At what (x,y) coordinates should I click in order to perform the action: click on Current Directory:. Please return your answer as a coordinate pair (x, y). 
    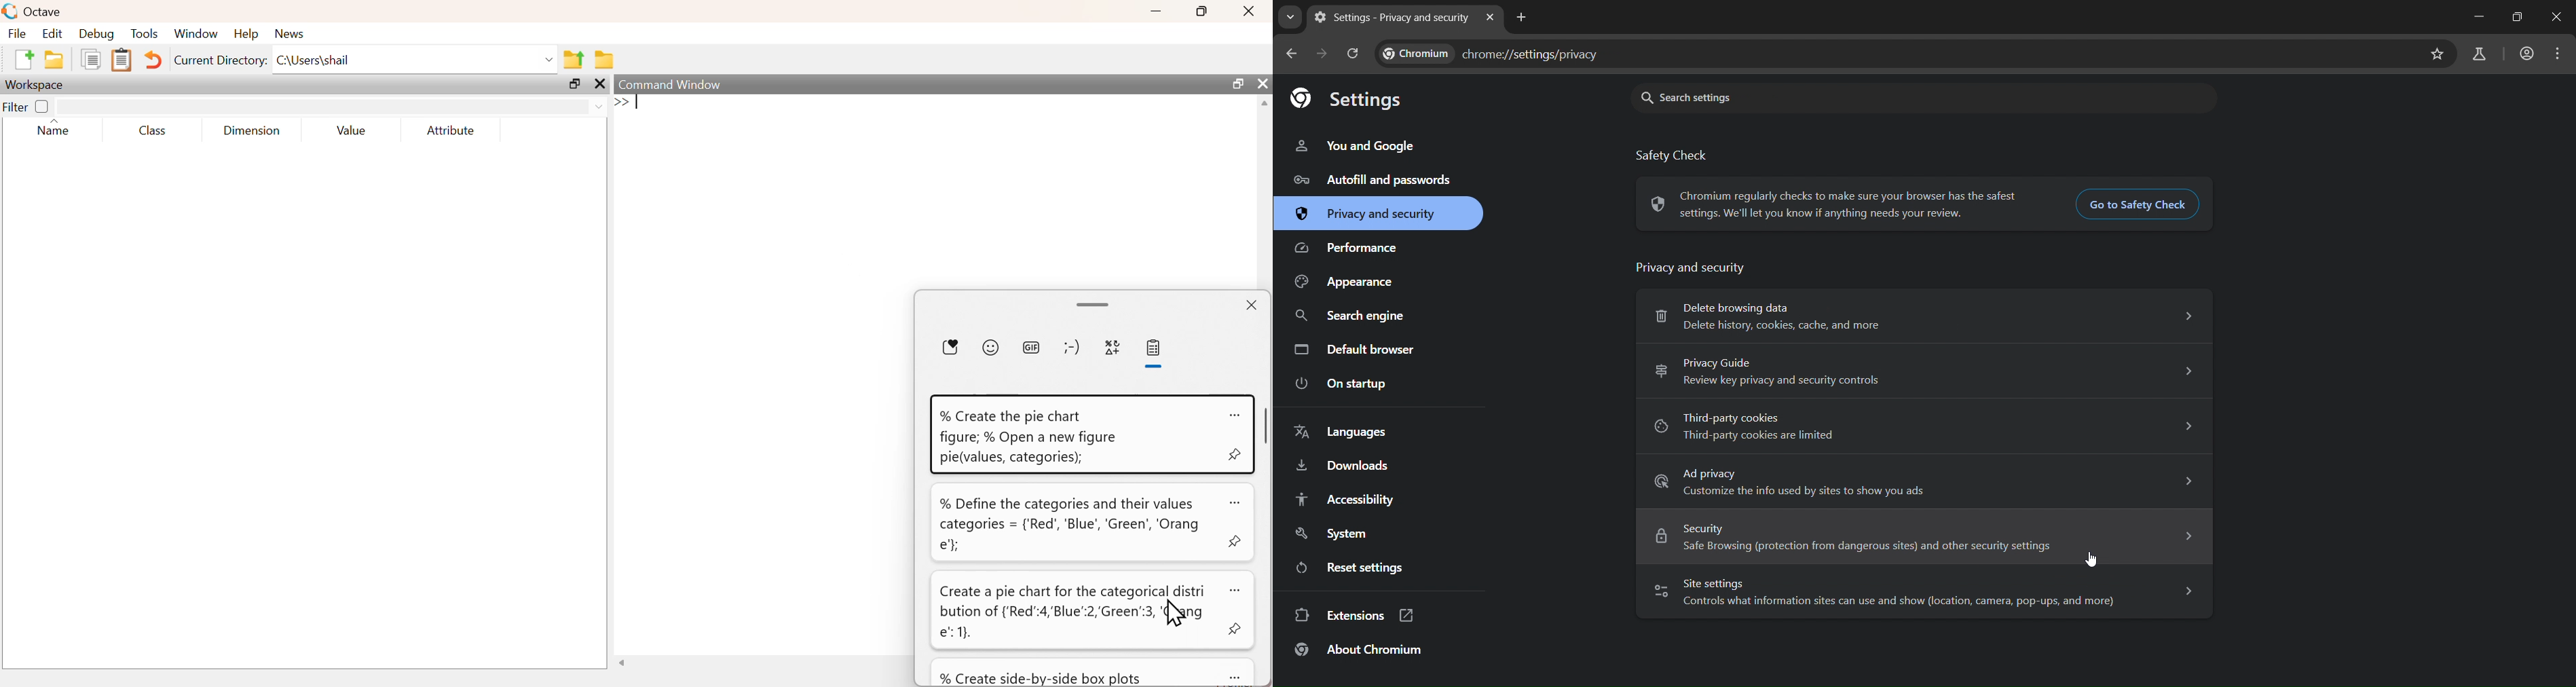
    Looking at the image, I should click on (220, 60).